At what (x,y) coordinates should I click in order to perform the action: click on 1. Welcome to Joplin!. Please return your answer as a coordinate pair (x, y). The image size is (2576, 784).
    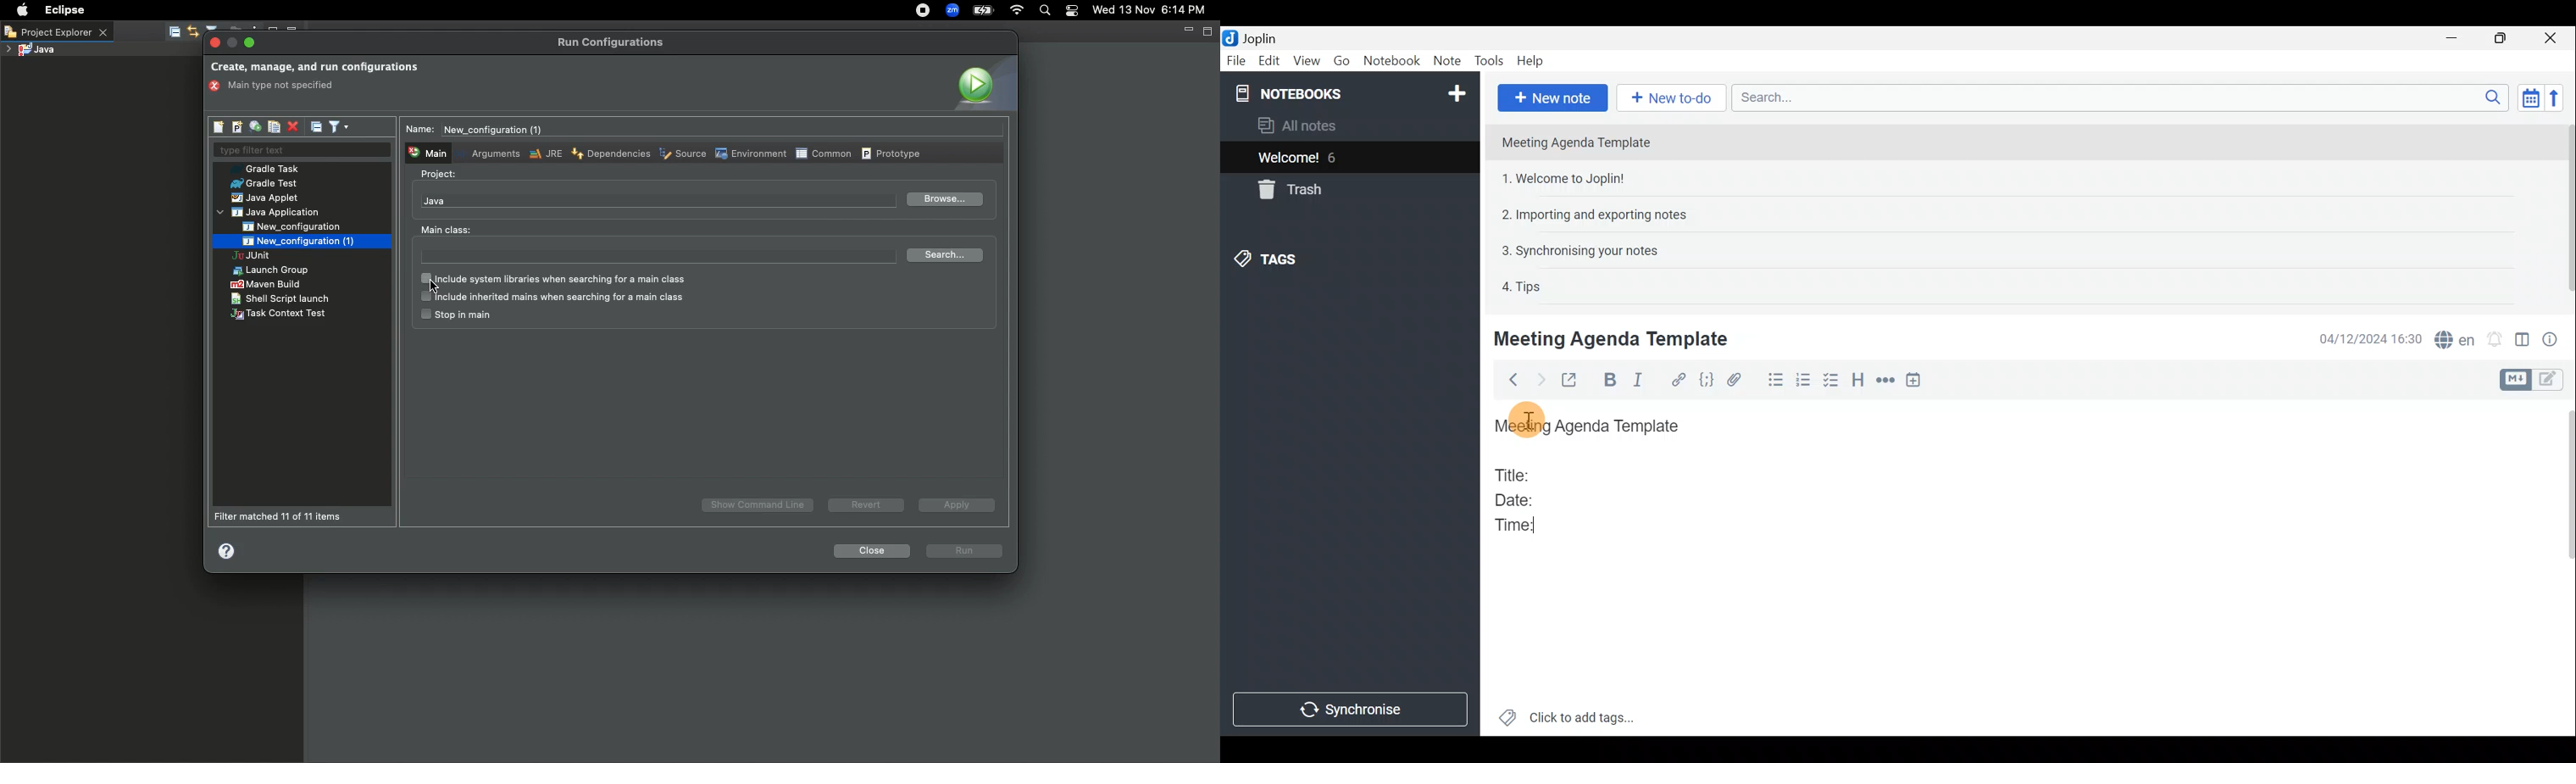
    Looking at the image, I should click on (1568, 178).